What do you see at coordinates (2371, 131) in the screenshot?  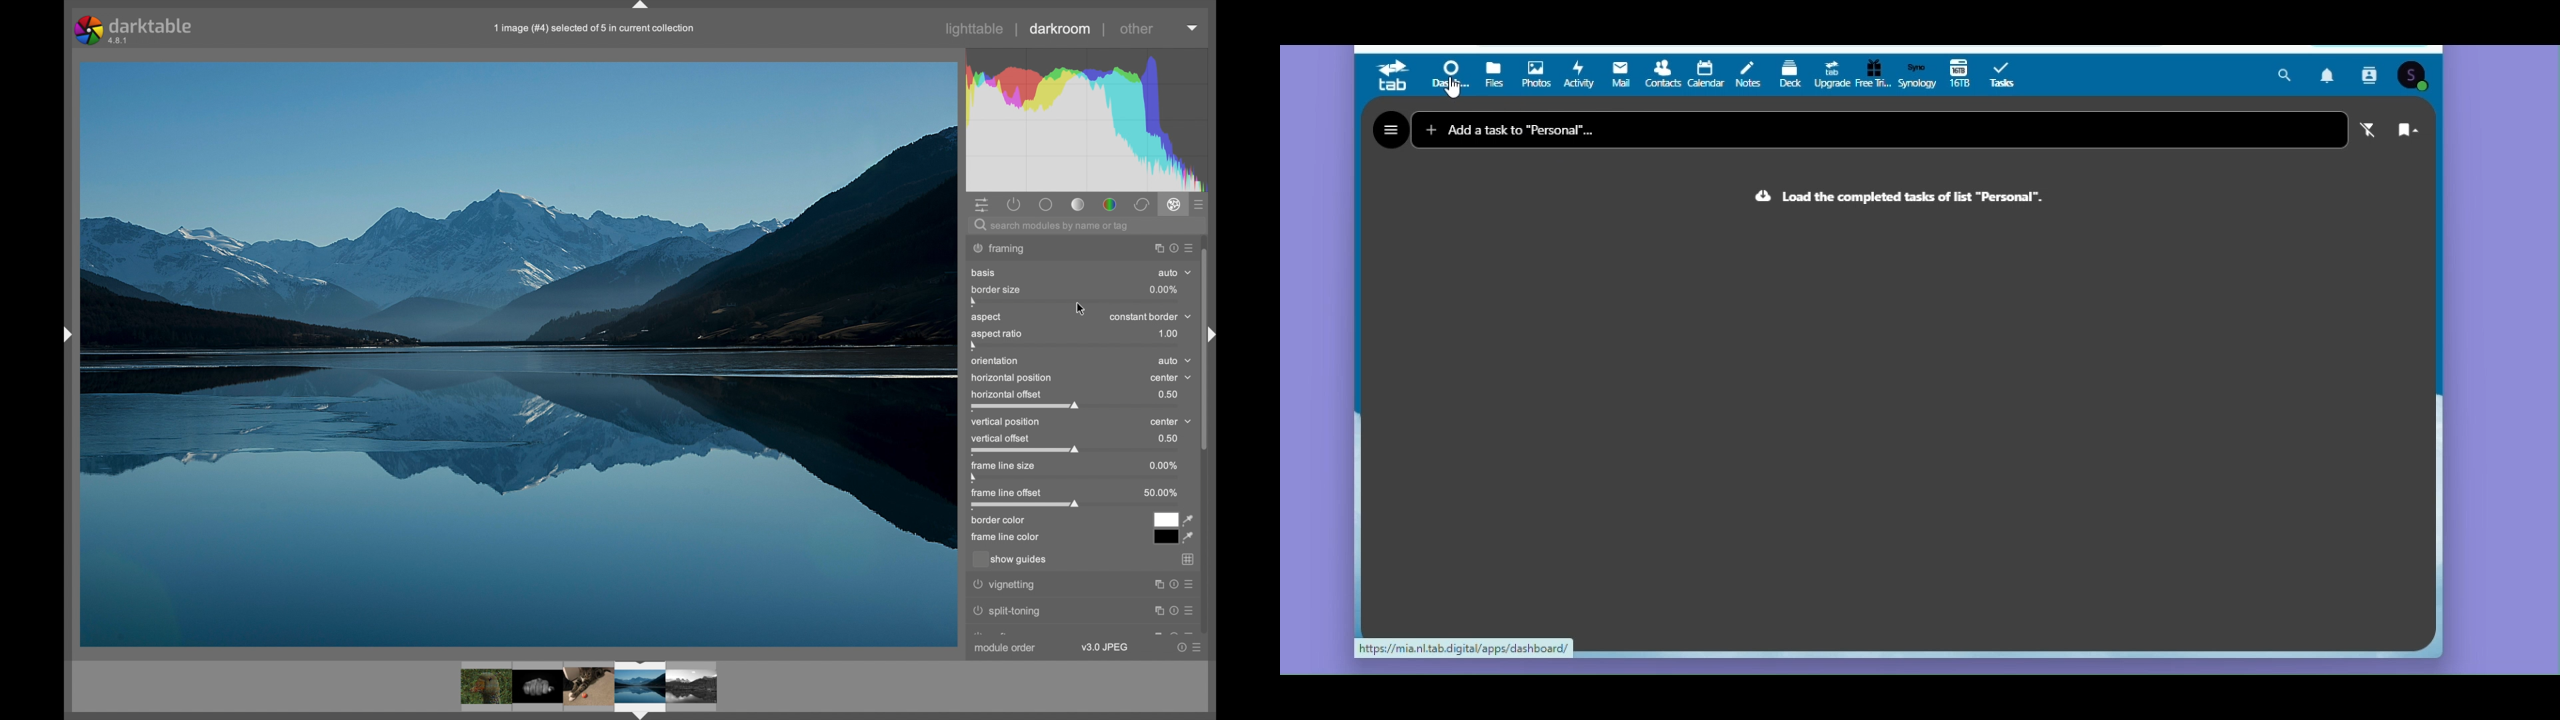 I see `Active filter` at bounding box center [2371, 131].